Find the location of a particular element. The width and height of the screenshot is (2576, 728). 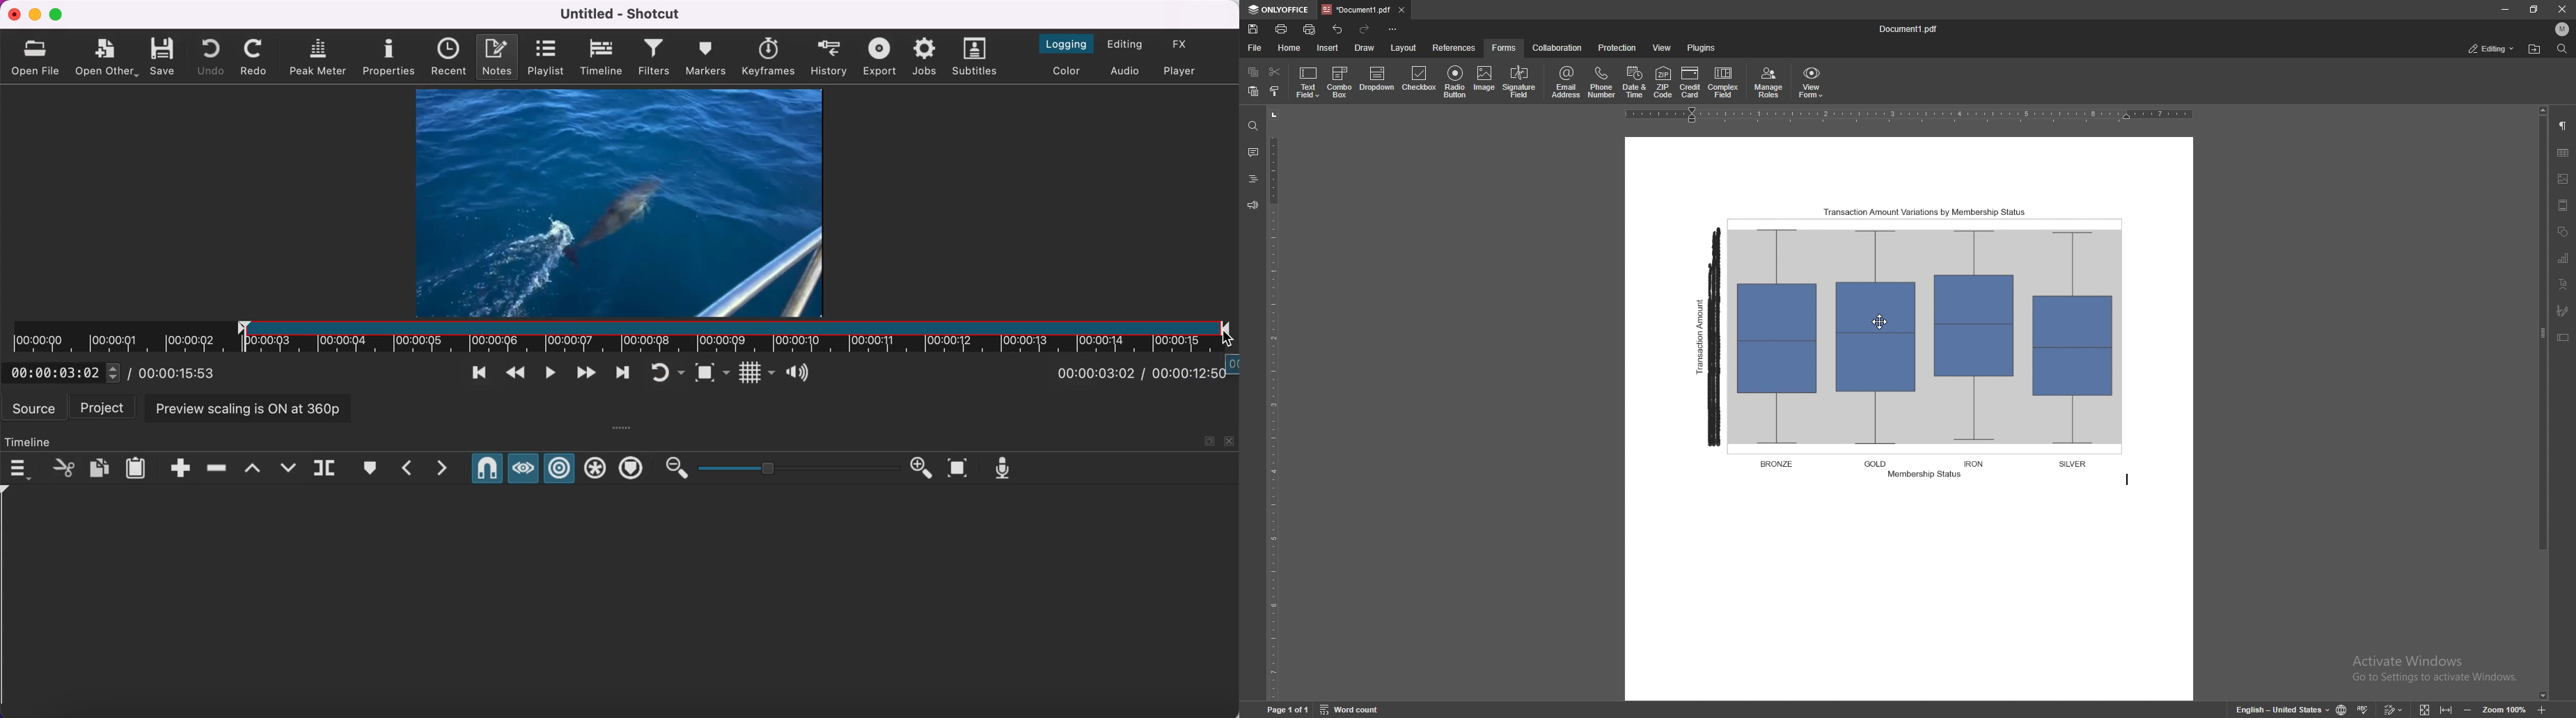

split at playhead is located at coordinates (325, 468).